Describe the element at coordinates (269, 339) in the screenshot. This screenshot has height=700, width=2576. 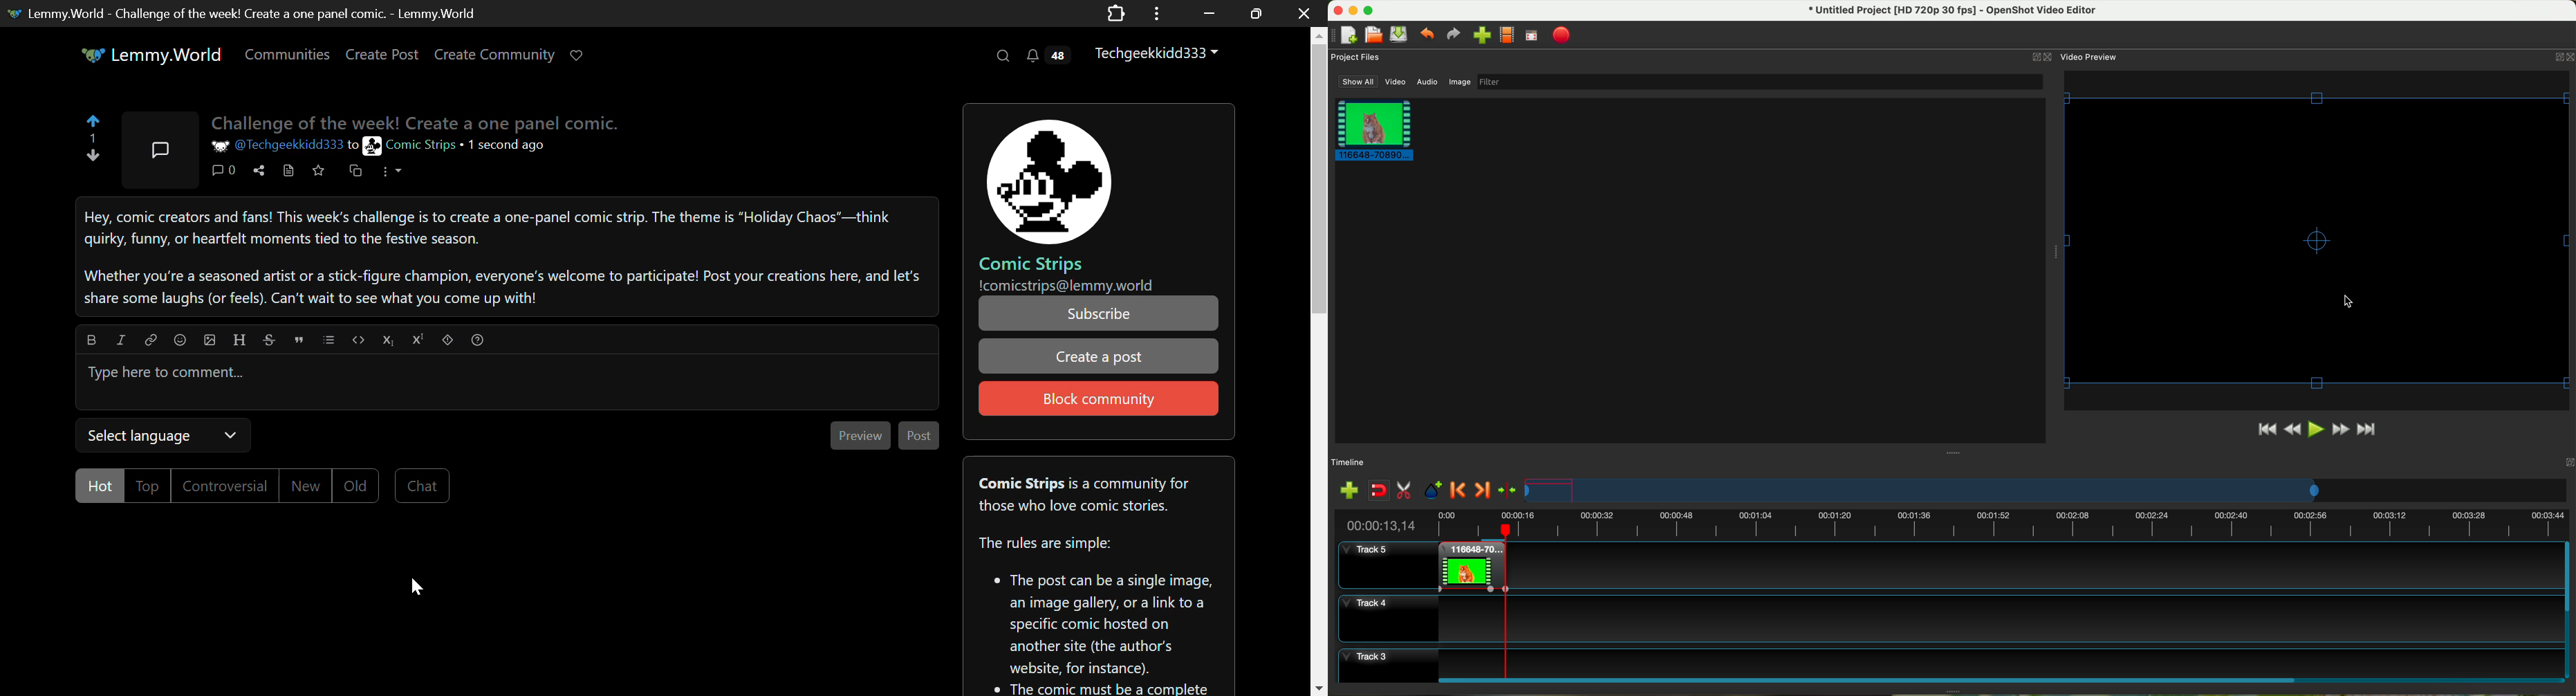
I see `strikethrough` at that location.